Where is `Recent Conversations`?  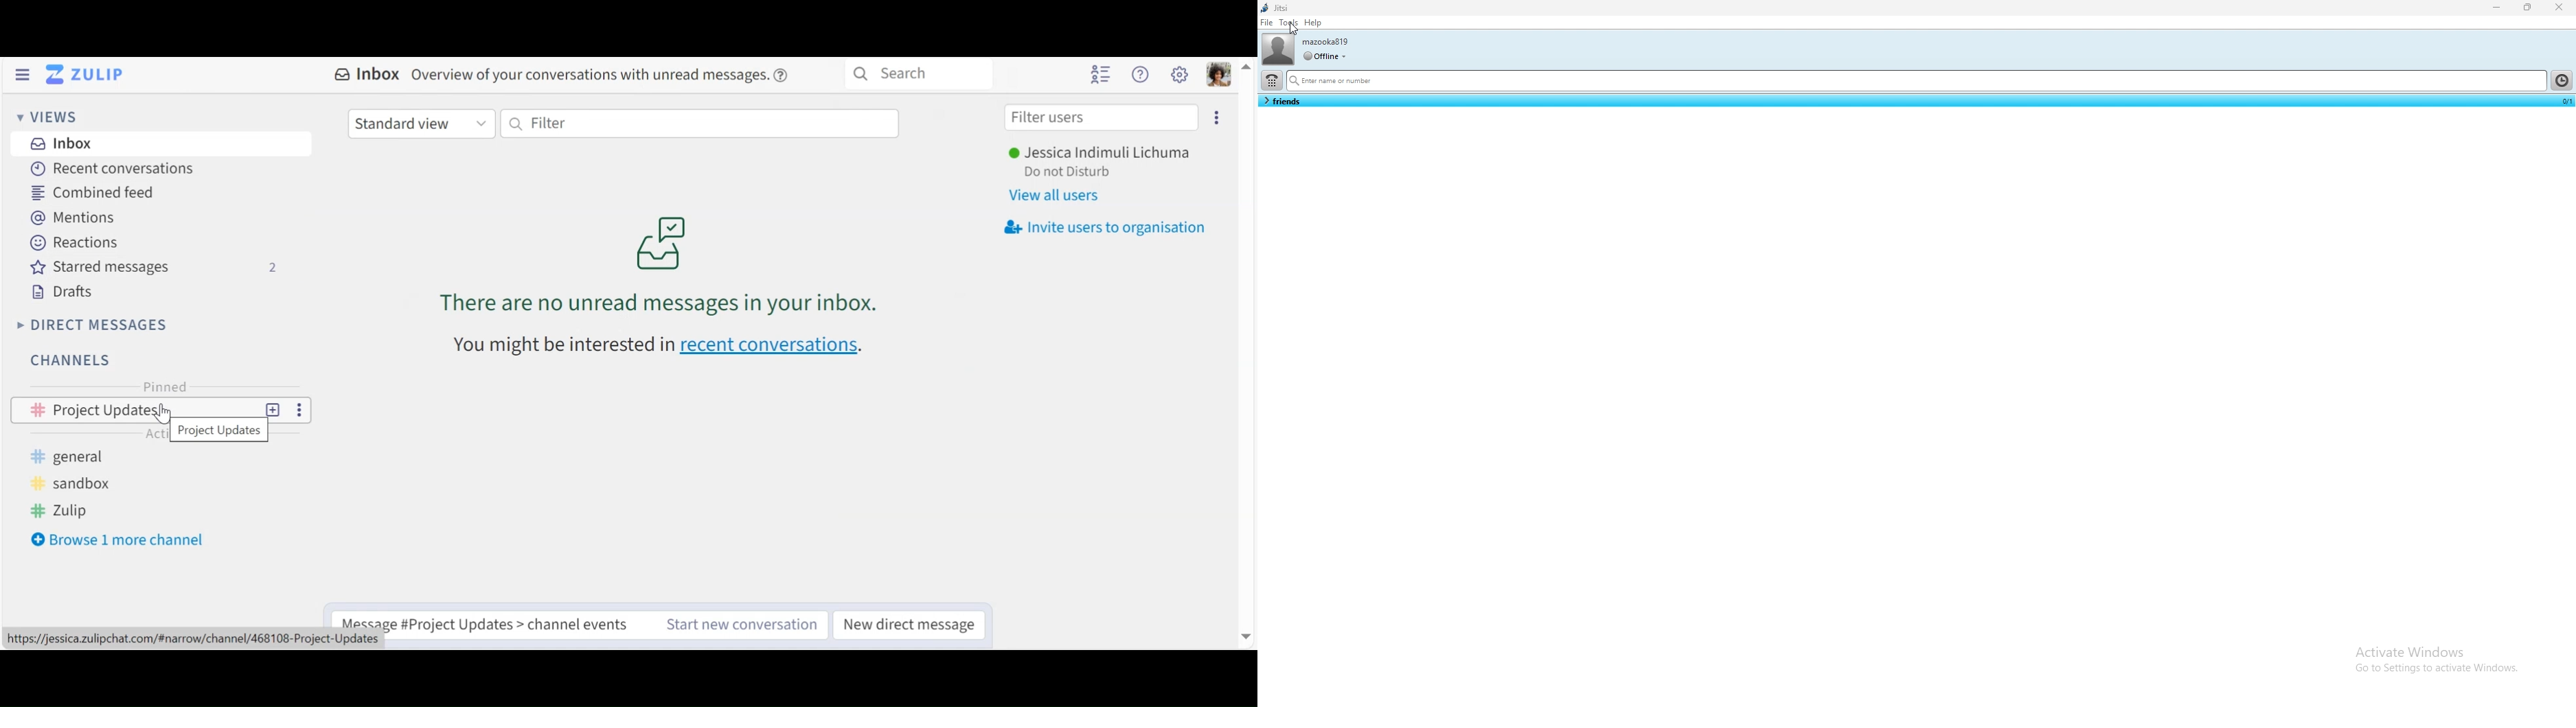
Recent Conversations is located at coordinates (113, 168).